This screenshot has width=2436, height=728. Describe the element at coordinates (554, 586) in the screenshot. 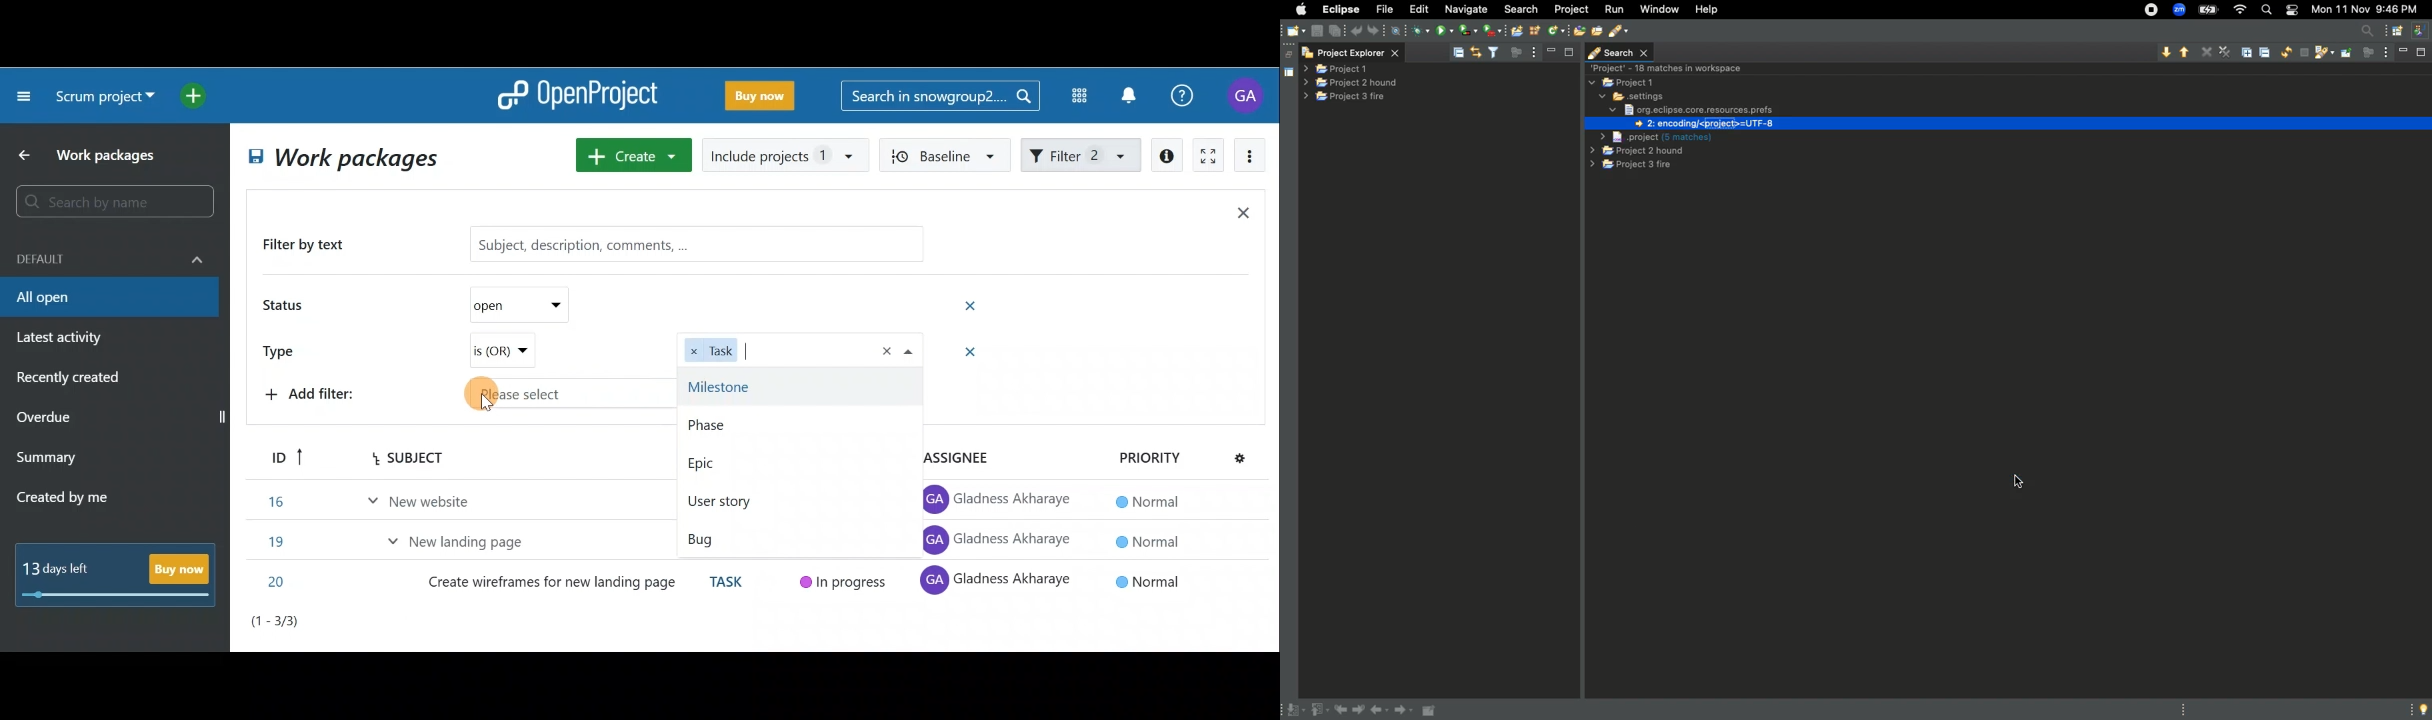

I see `Create wireframes for new landing page` at that location.